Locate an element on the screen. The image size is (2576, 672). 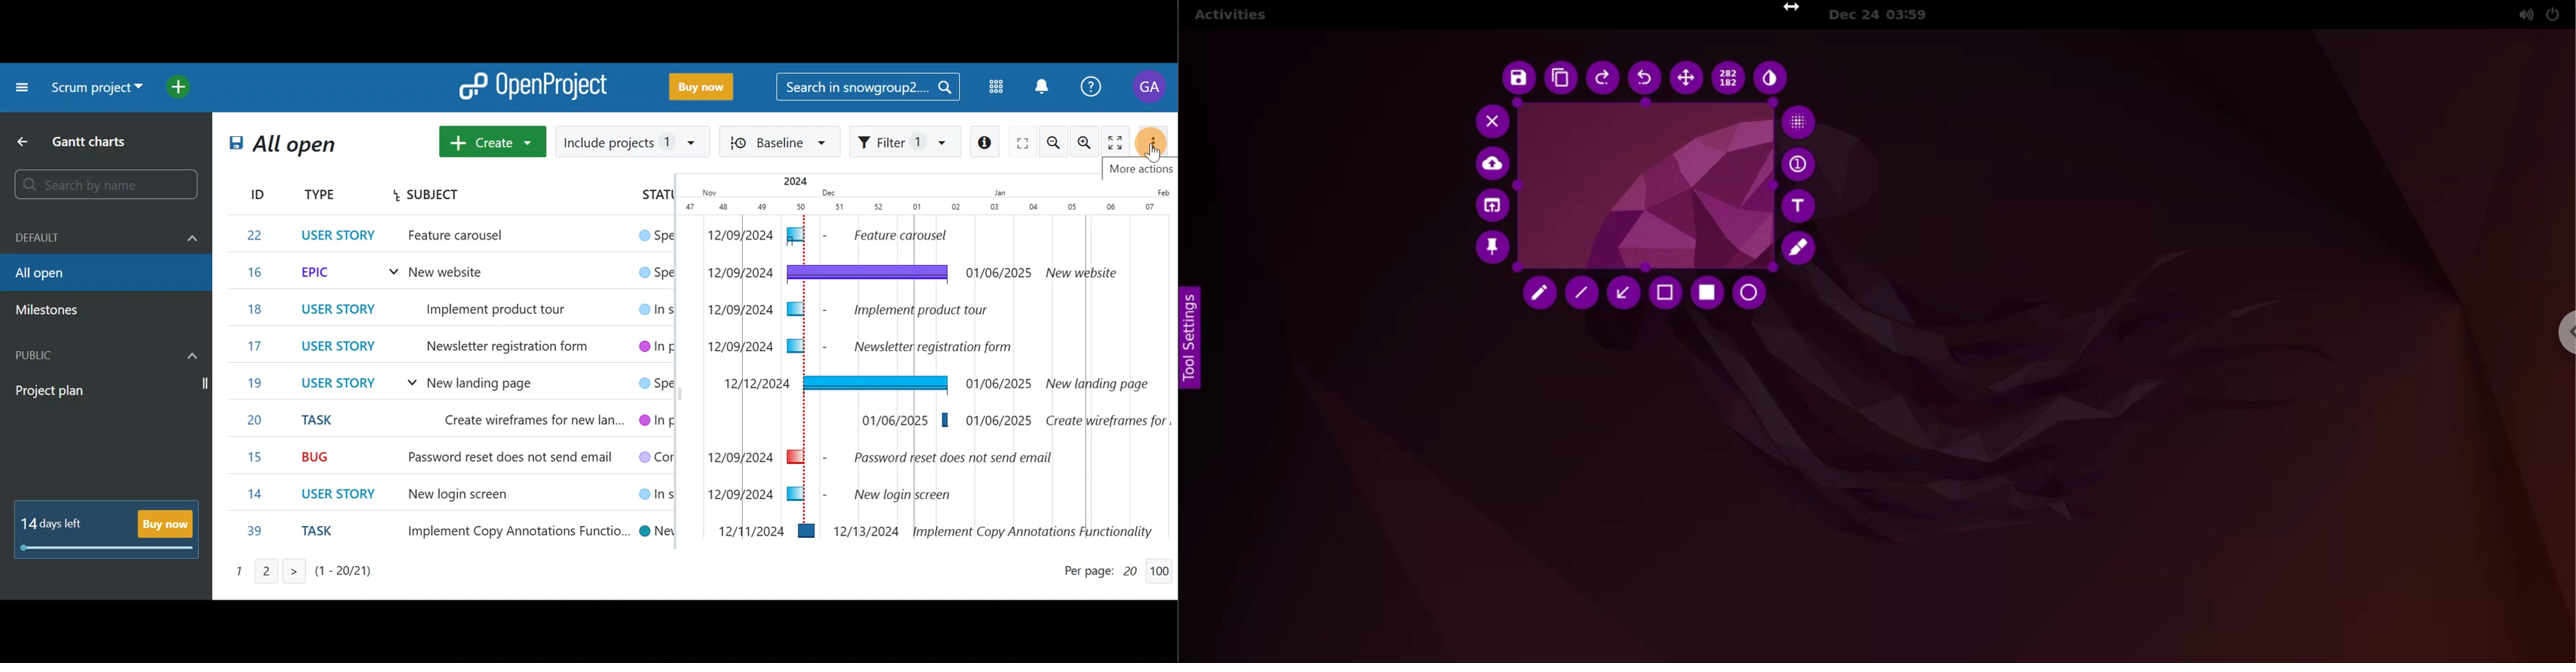
Gantt chart is located at coordinates (925, 359).